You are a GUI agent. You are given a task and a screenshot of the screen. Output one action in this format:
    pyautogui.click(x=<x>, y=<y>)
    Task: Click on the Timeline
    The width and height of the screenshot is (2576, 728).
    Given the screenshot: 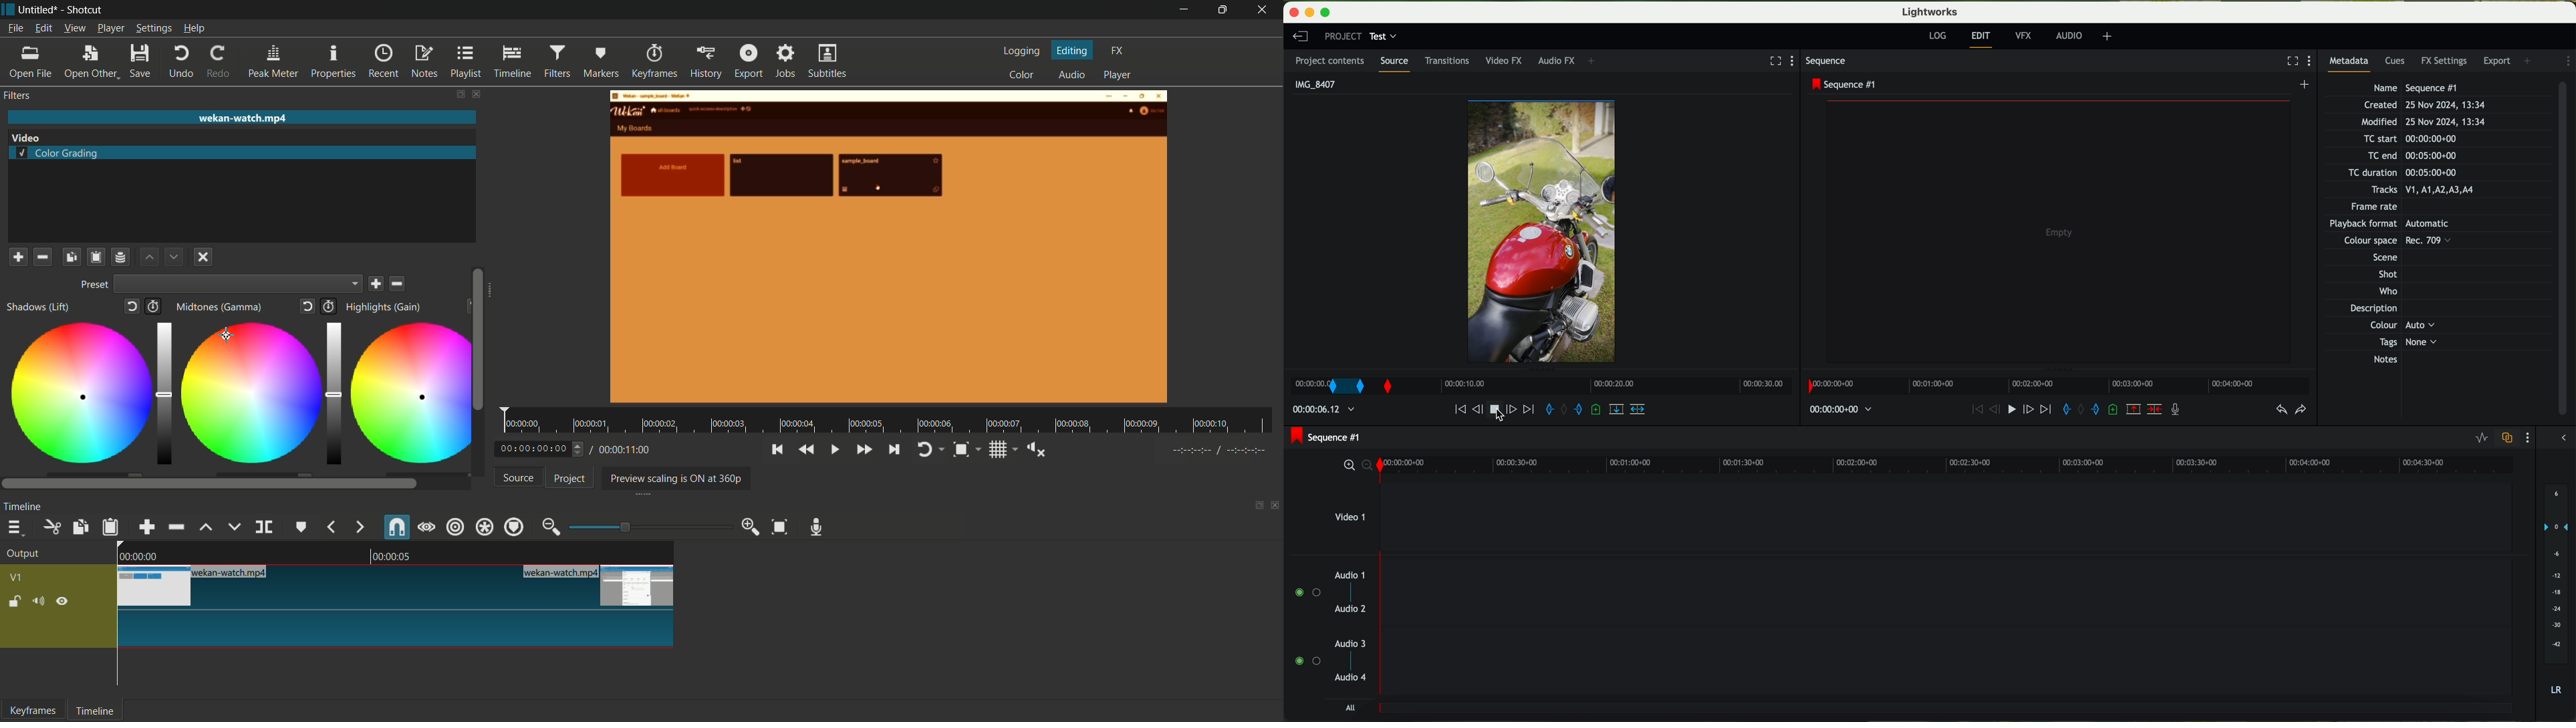 What is the action you would take?
    pyautogui.click(x=1593, y=385)
    